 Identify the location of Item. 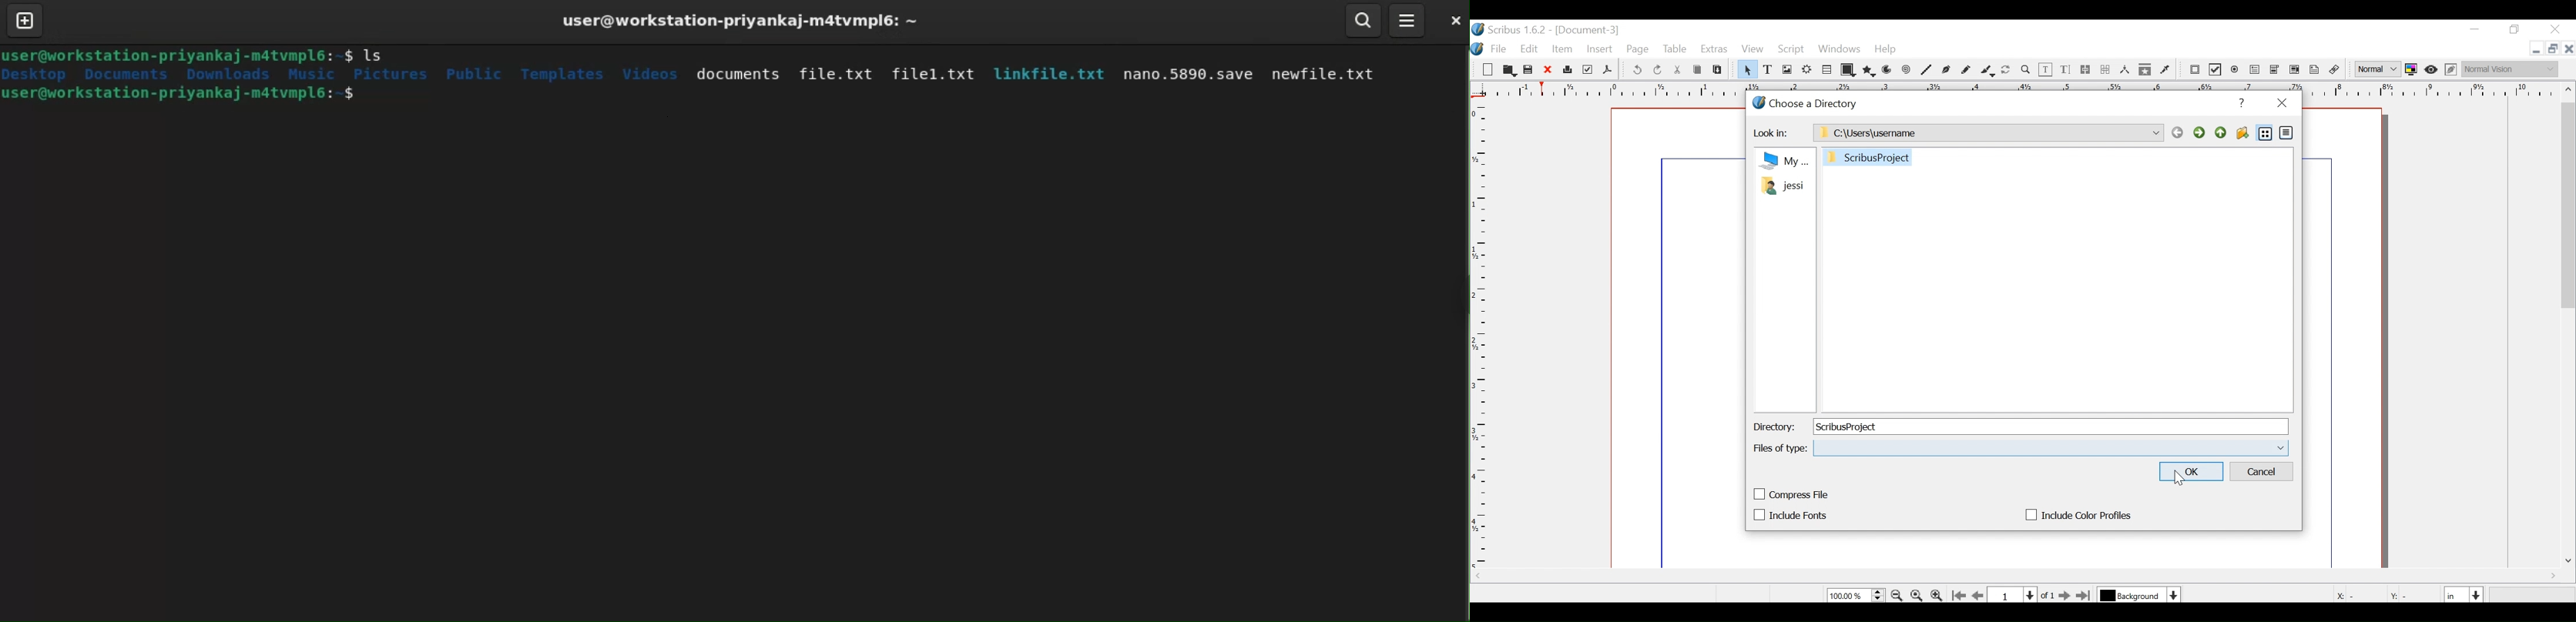
(1562, 51).